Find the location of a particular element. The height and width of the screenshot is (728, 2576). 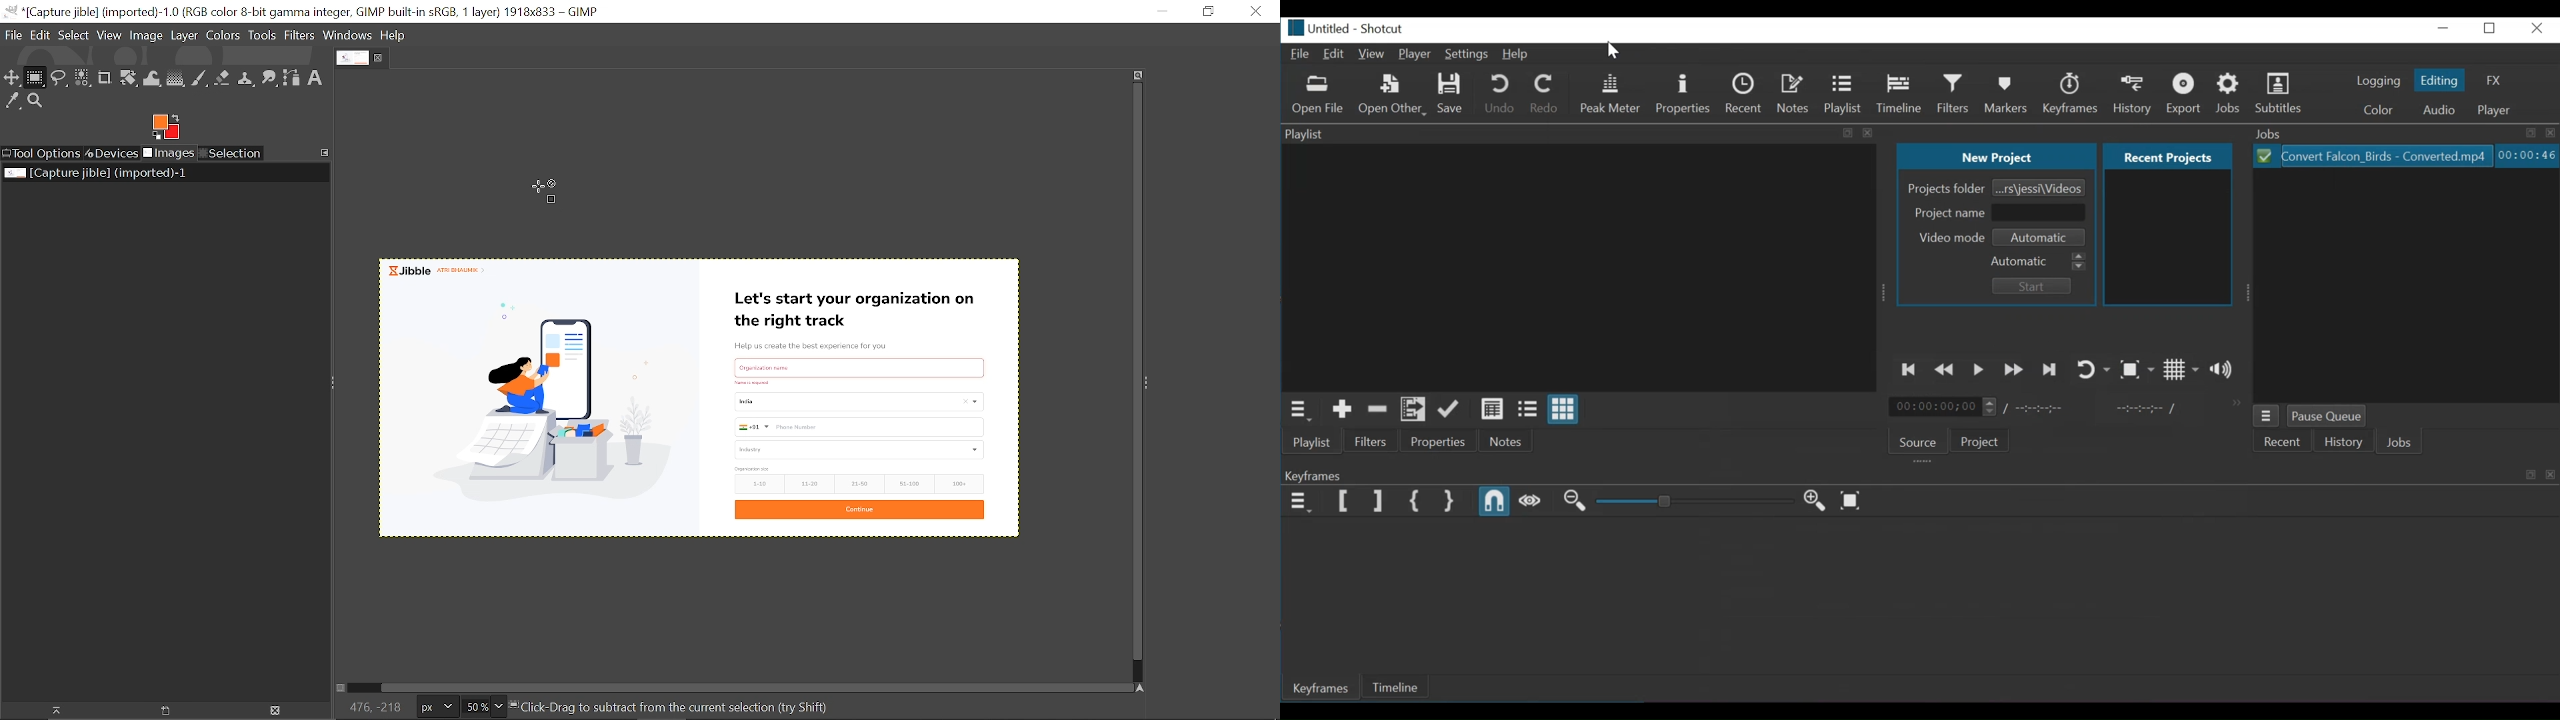

Current tab is located at coordinates (351, 59).